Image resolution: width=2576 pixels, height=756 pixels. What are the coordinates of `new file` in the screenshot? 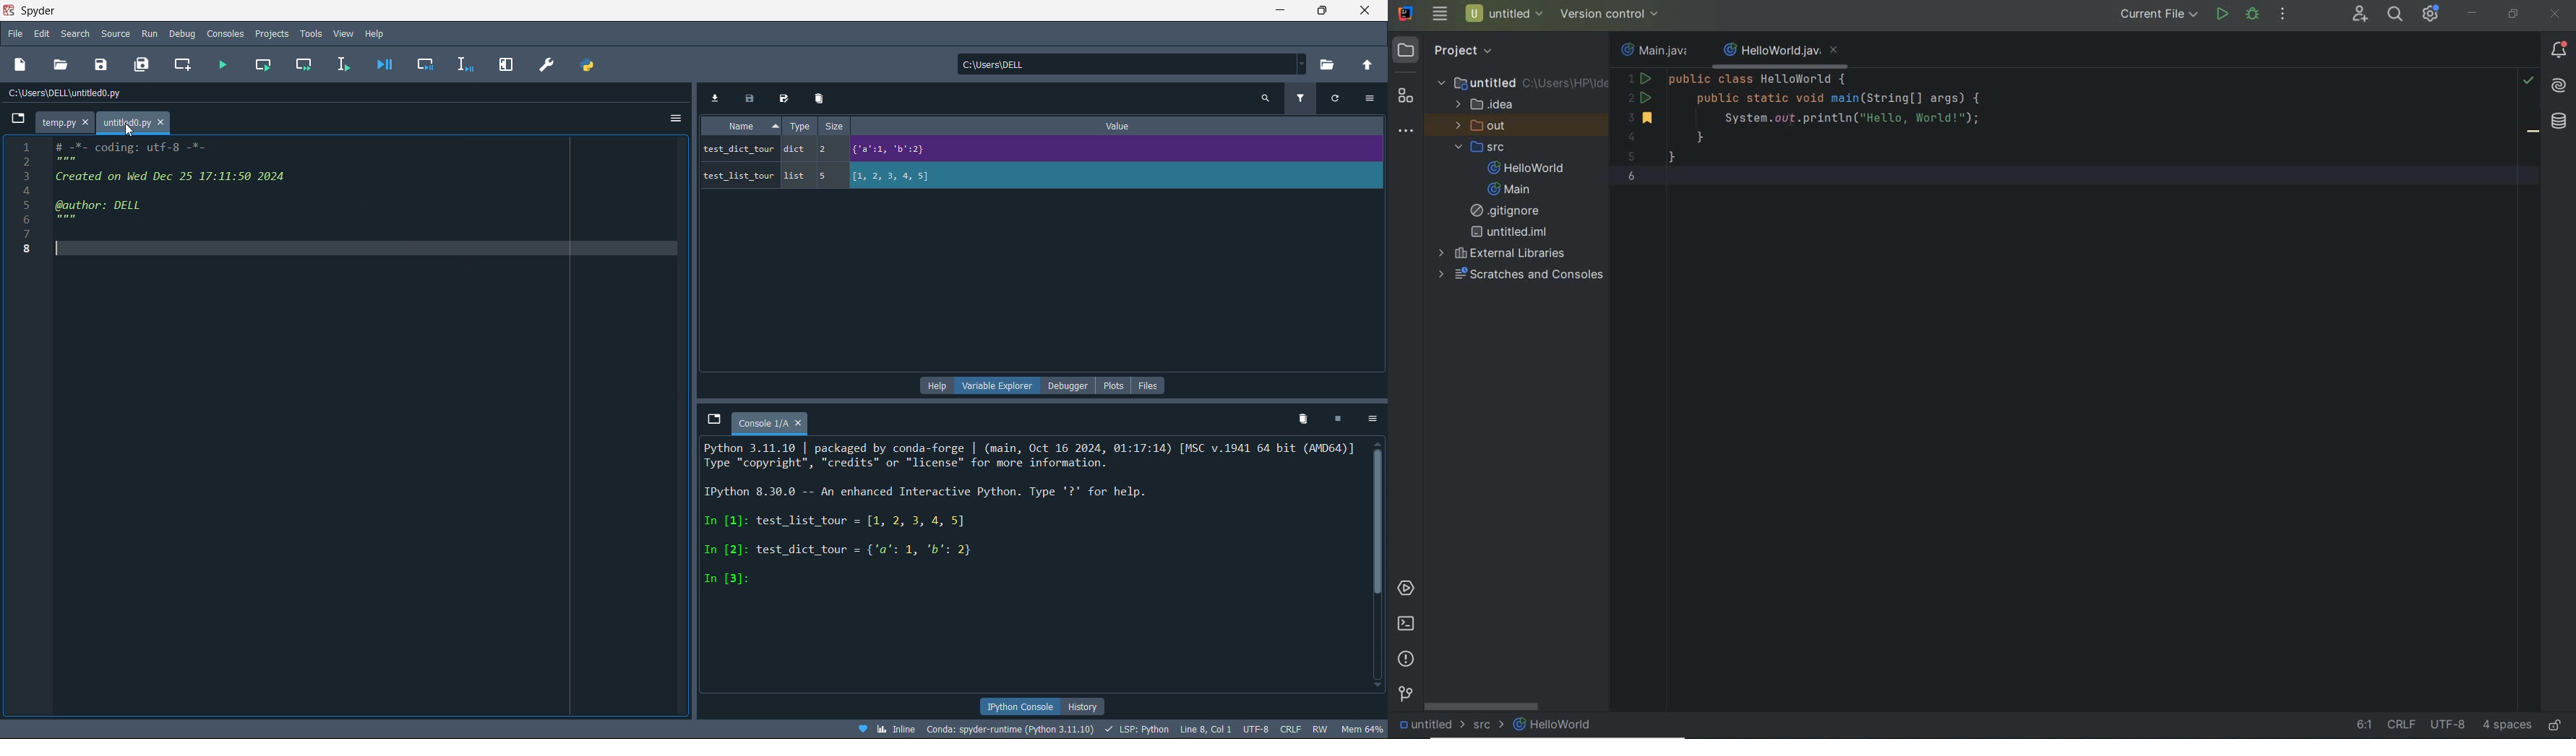 It's located at (22, 63).